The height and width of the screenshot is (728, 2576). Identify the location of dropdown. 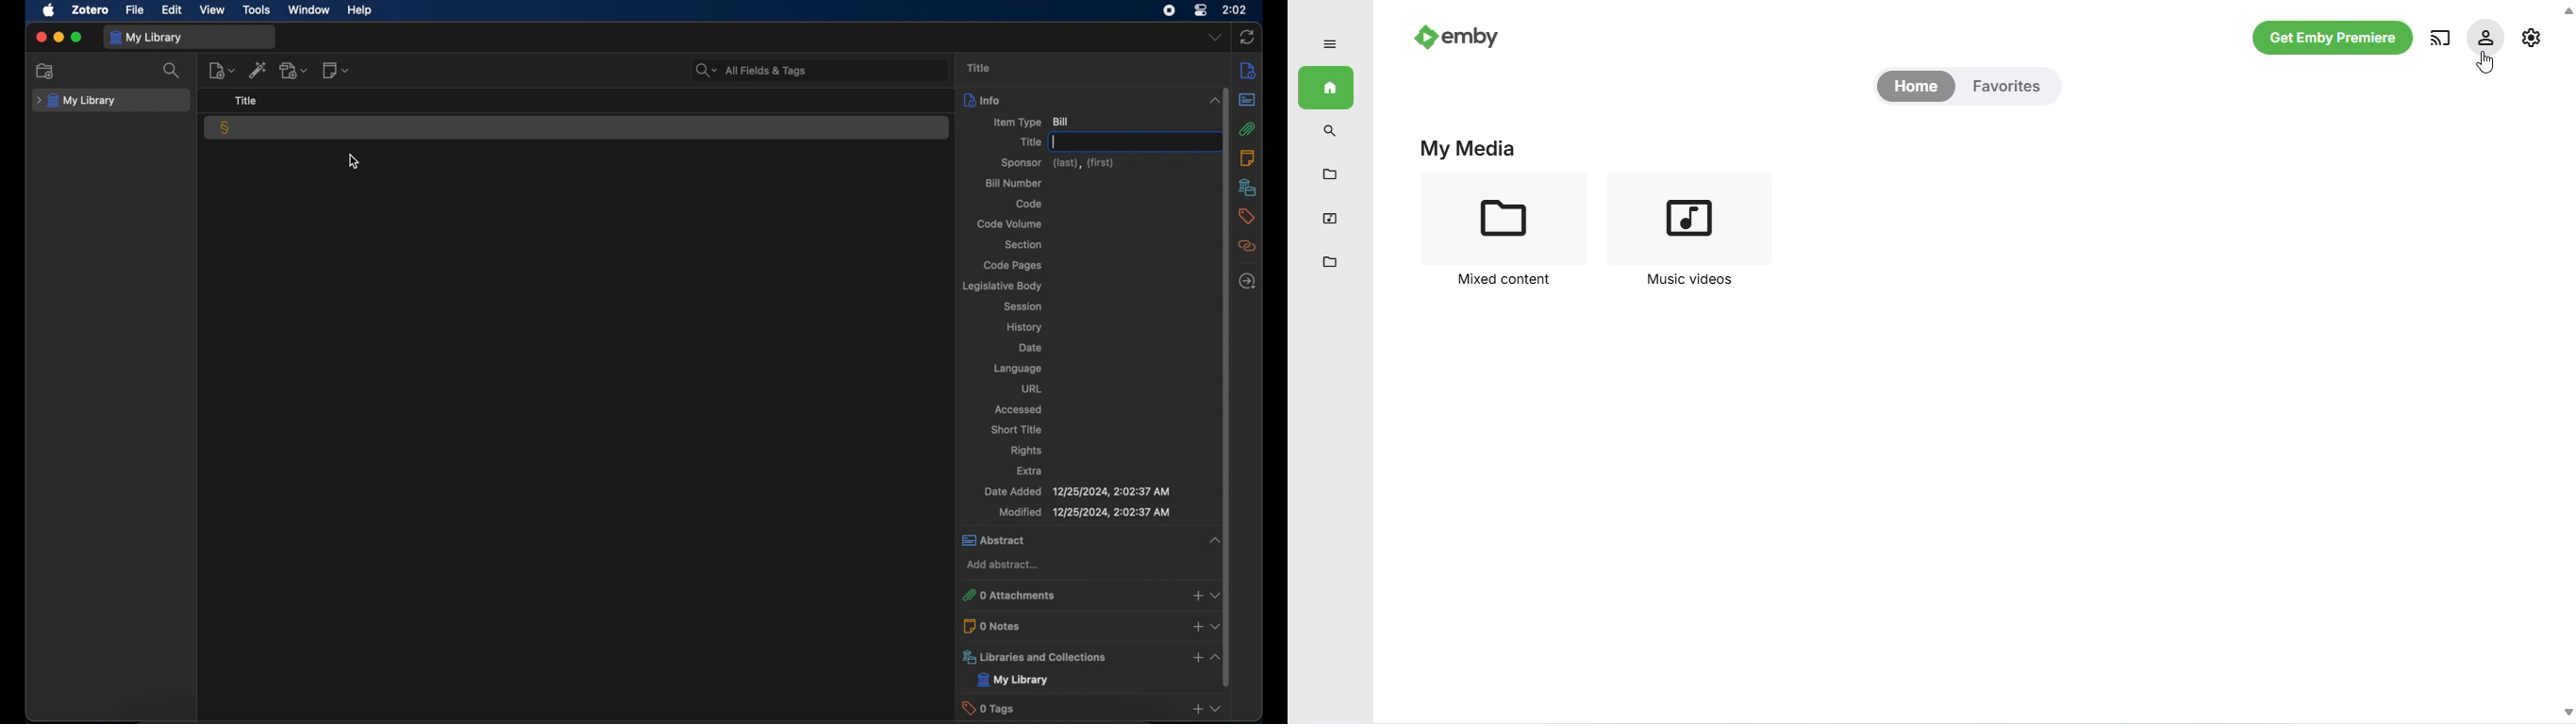
(1215, 38).